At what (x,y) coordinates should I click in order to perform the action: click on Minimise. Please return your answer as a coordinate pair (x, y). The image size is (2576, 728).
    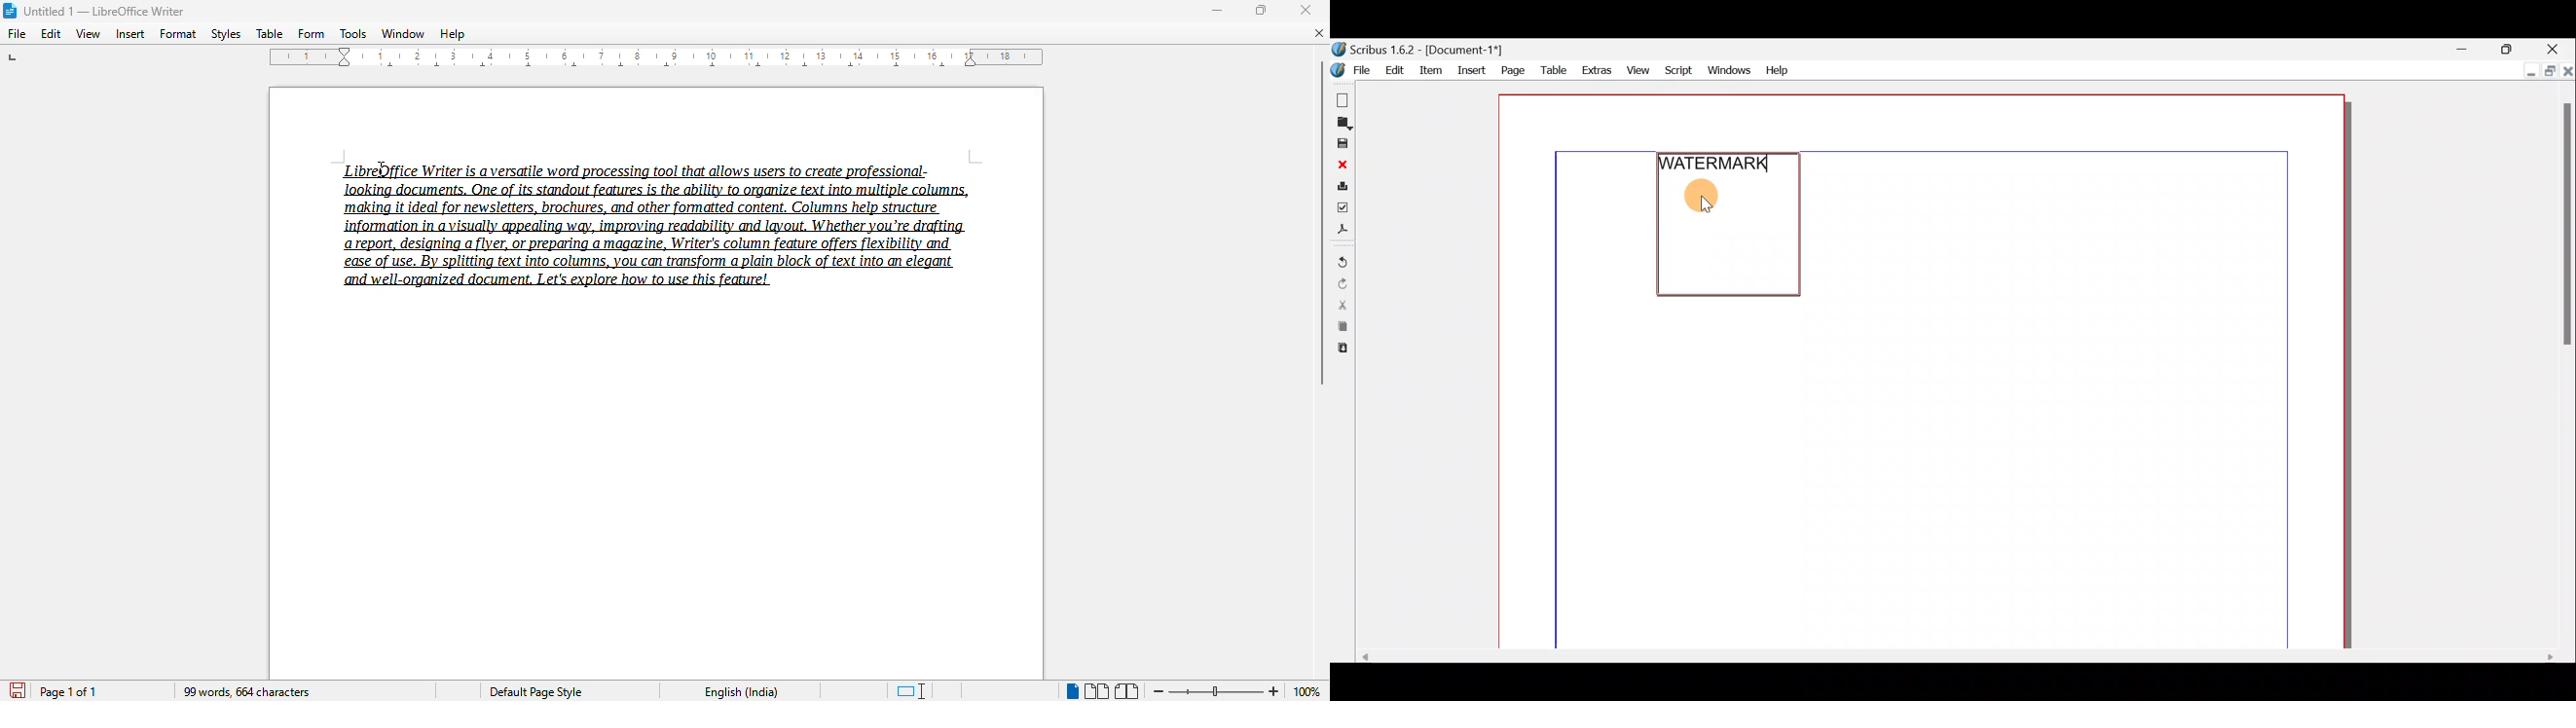
    Looking at the image, I should click on (2465, 47).